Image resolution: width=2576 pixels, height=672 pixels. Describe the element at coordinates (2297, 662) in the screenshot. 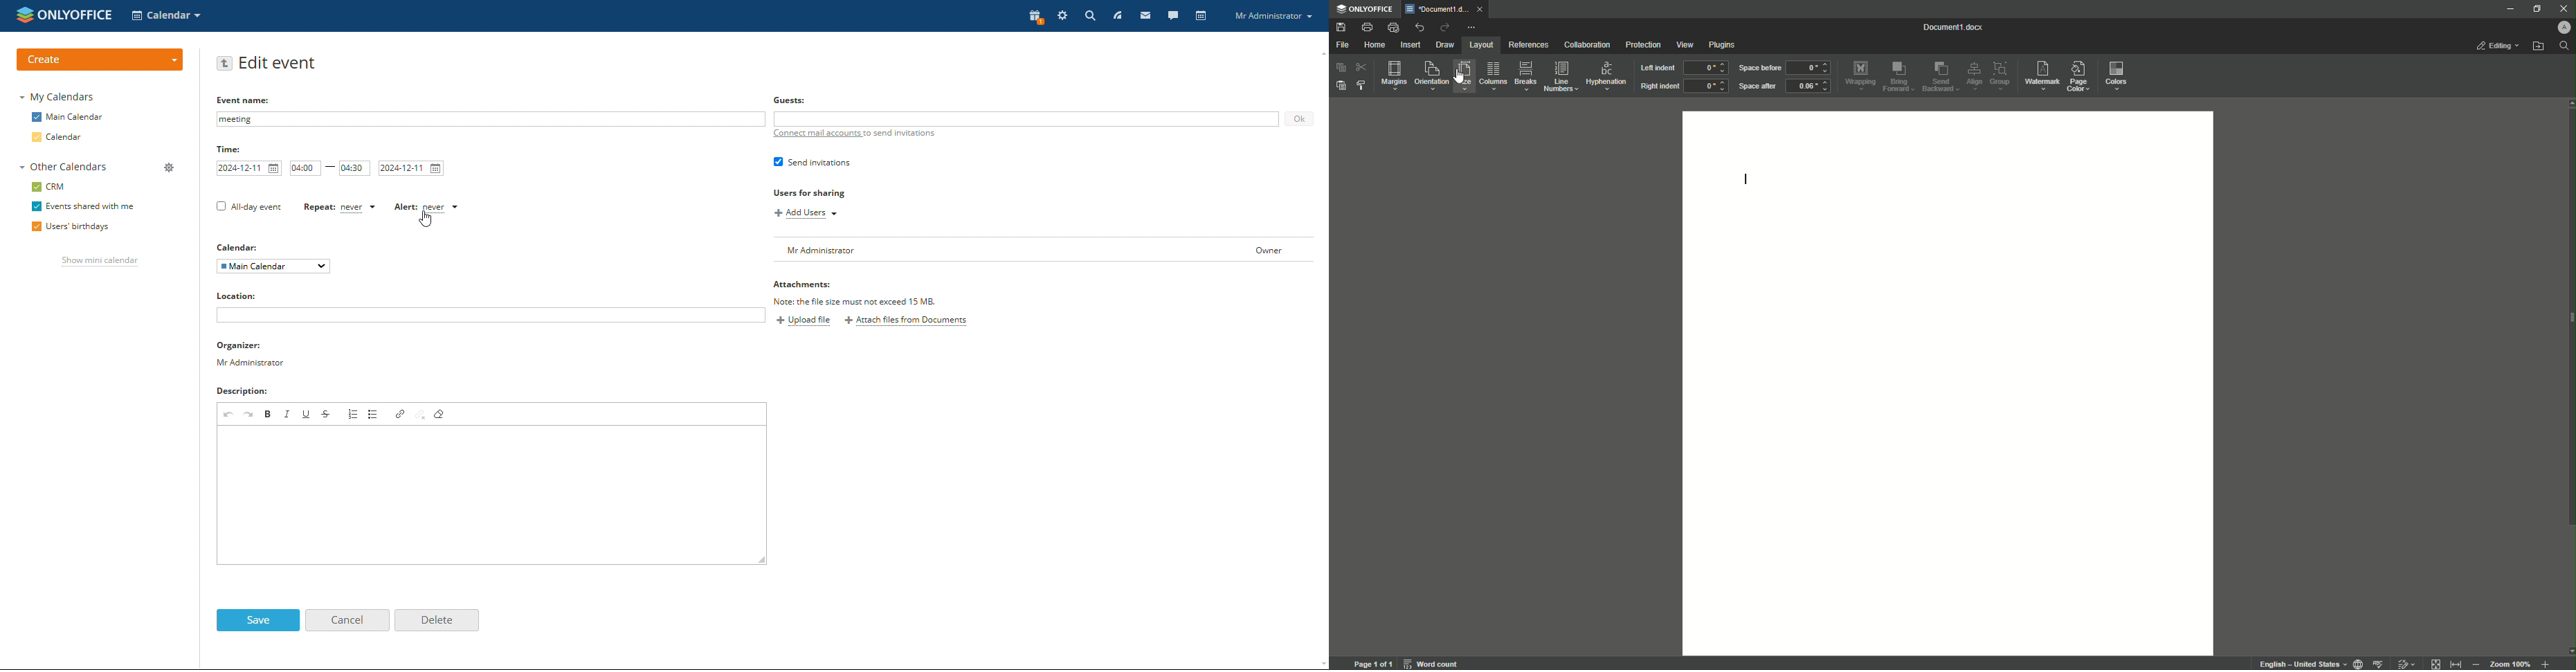

I see `English - United States` at that location.